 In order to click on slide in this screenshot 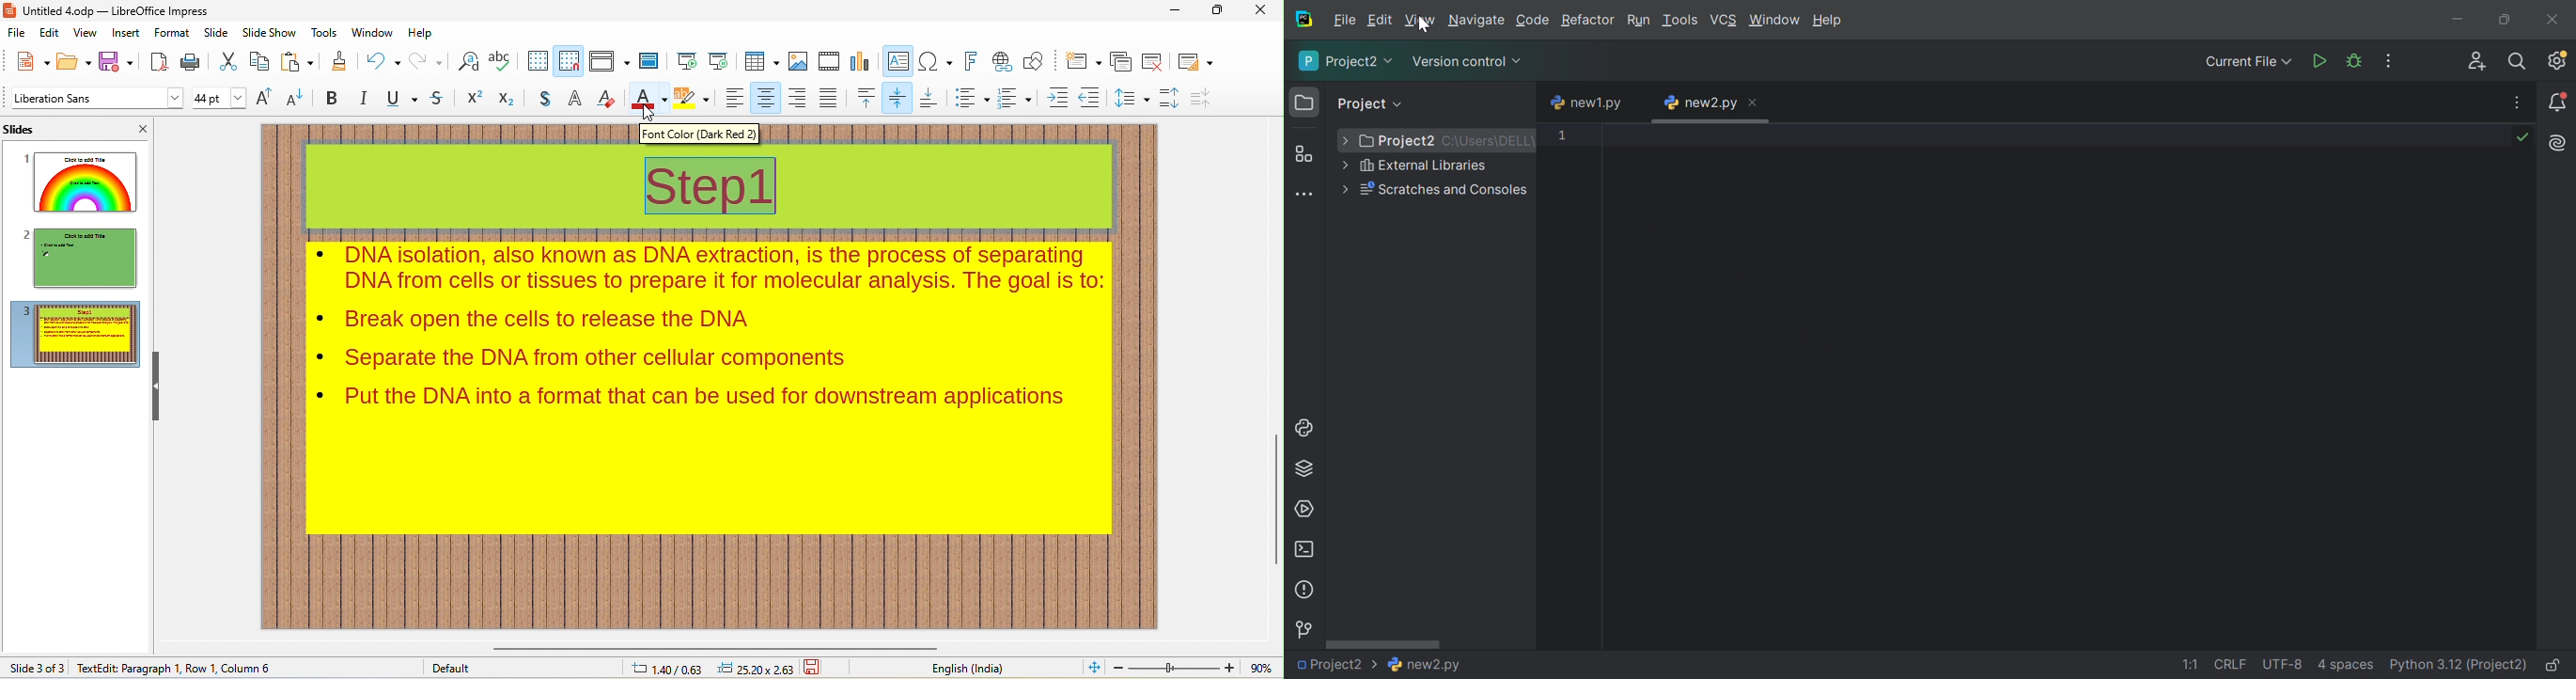, I will do `click(216, 34)`.